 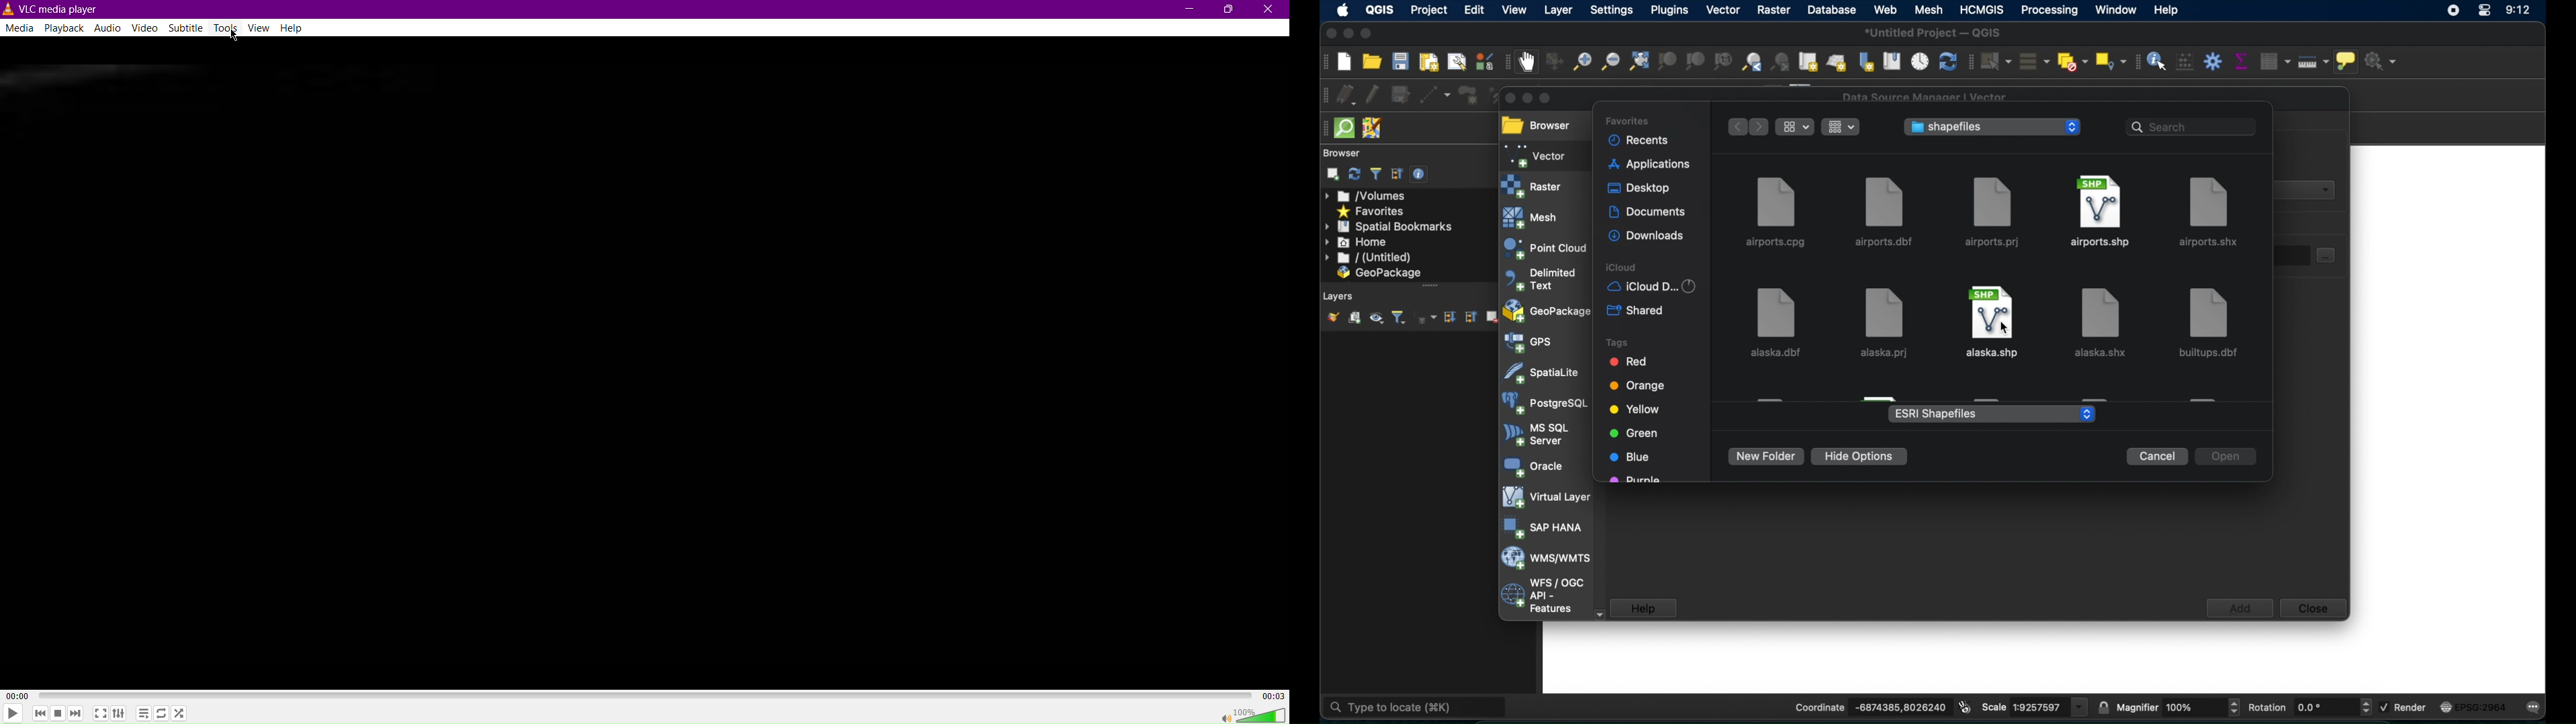 I want to click on josh remote, so click(x=1372, y=127).